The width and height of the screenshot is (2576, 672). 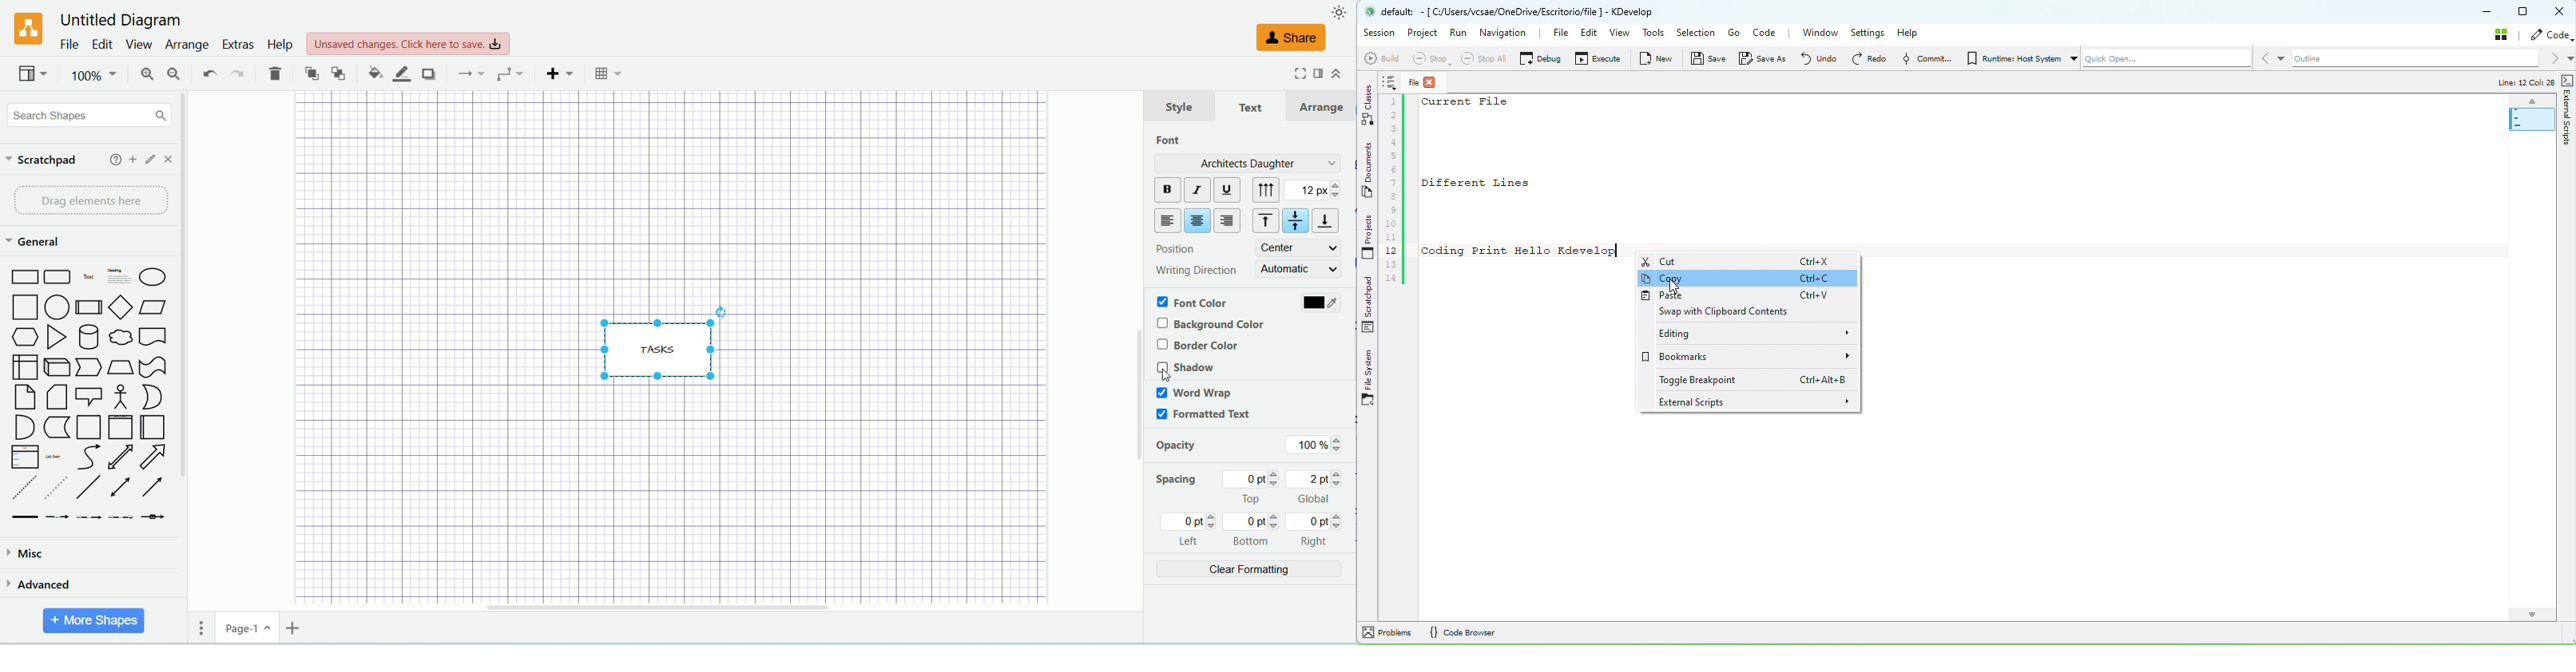 I want to click on Coding Print Hello Kdevelop, so click(x=1519, y=251).